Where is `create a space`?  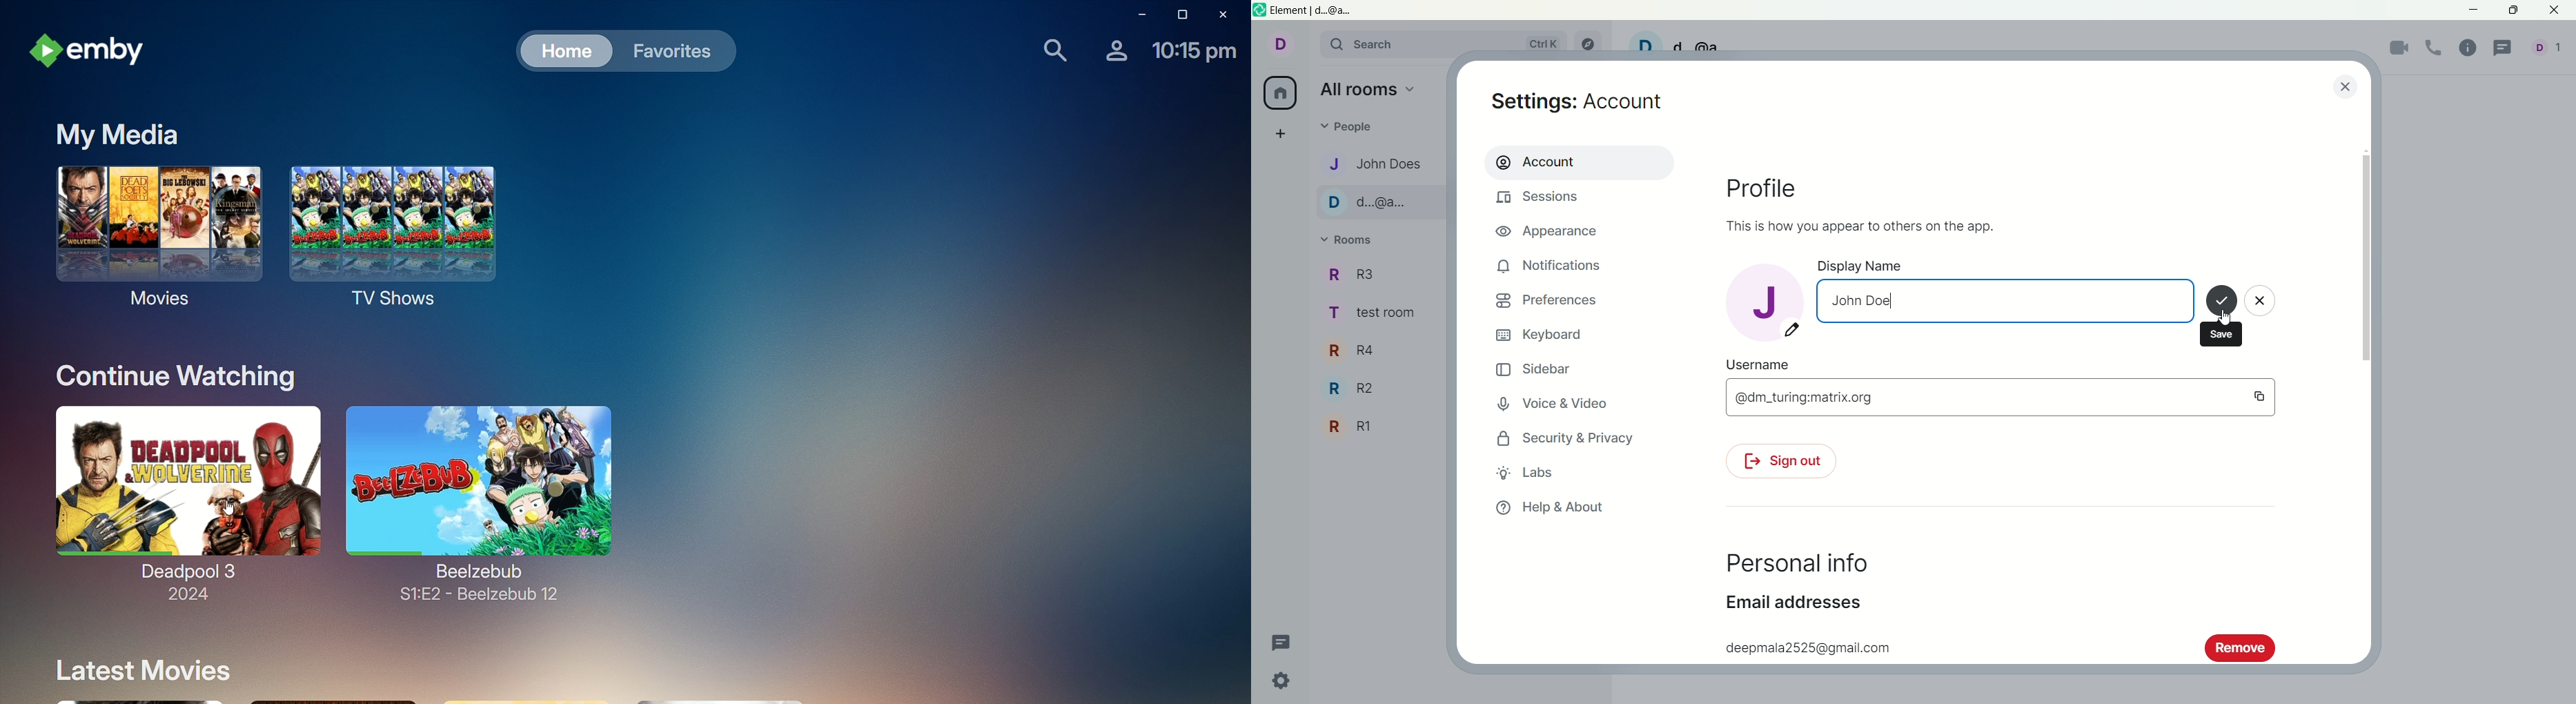
create a space is located at coordinates (1285, 135).